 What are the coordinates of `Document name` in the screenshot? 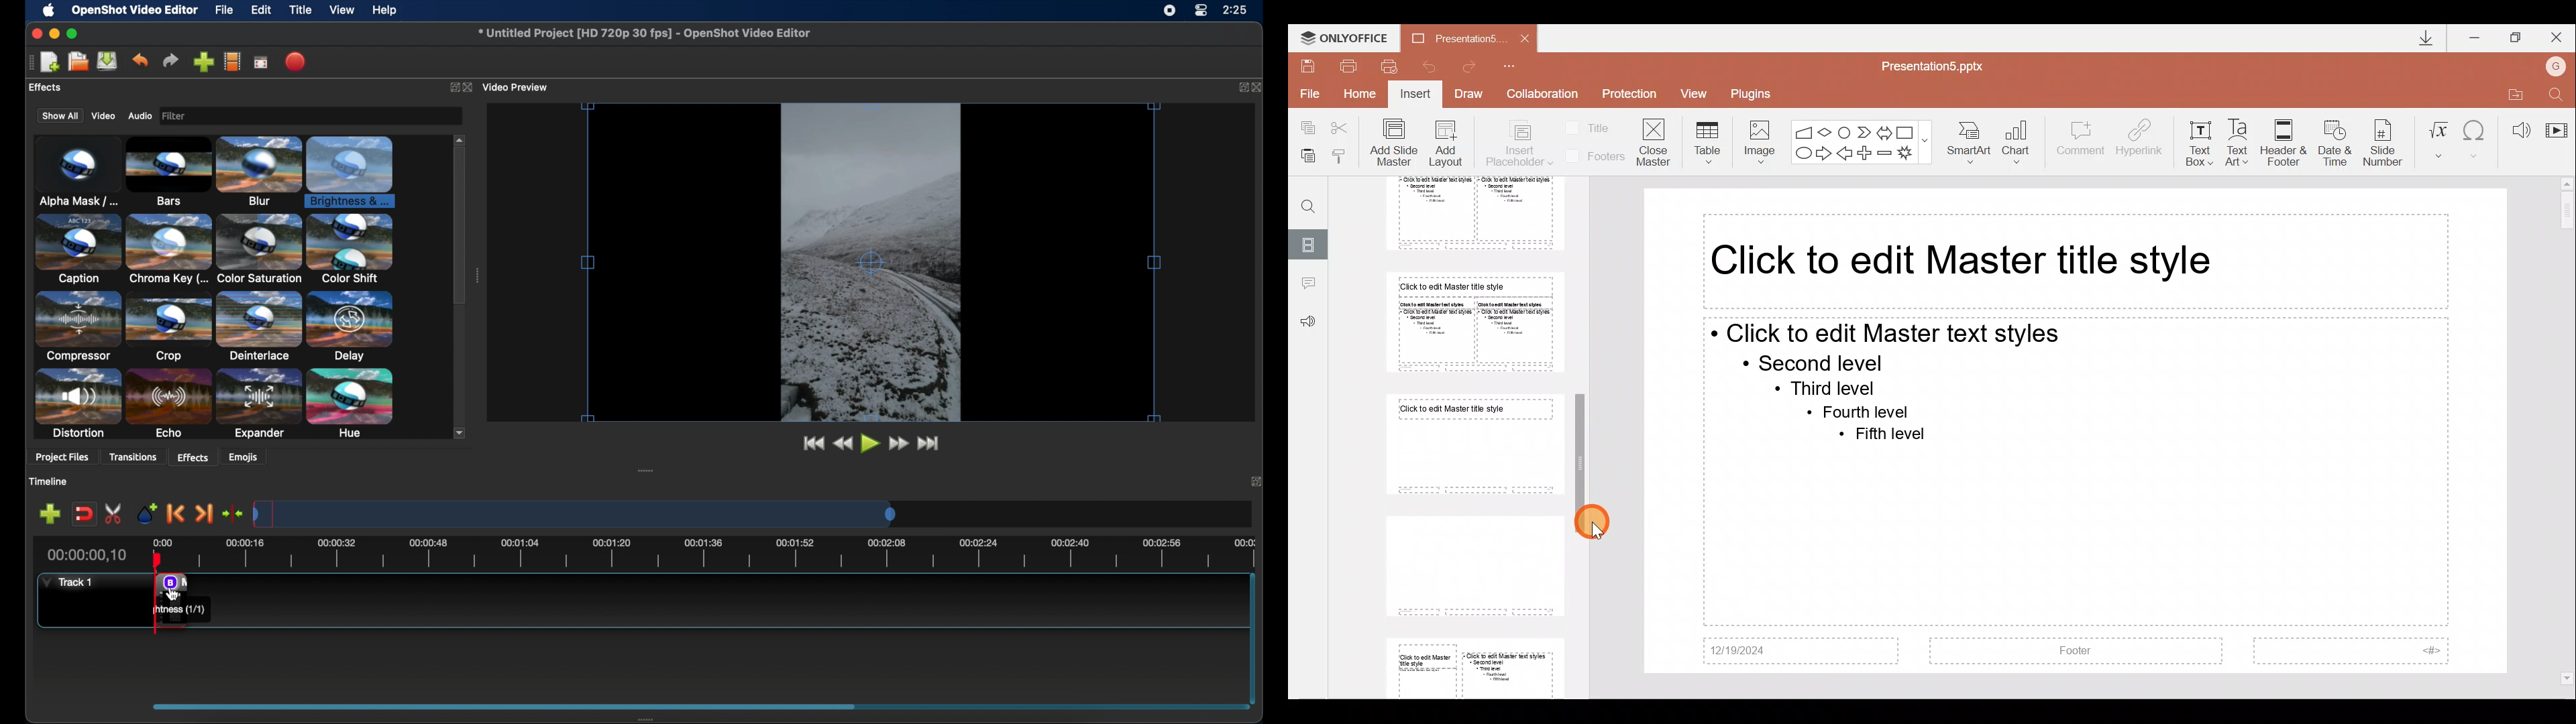 It's located at (1940, 65).